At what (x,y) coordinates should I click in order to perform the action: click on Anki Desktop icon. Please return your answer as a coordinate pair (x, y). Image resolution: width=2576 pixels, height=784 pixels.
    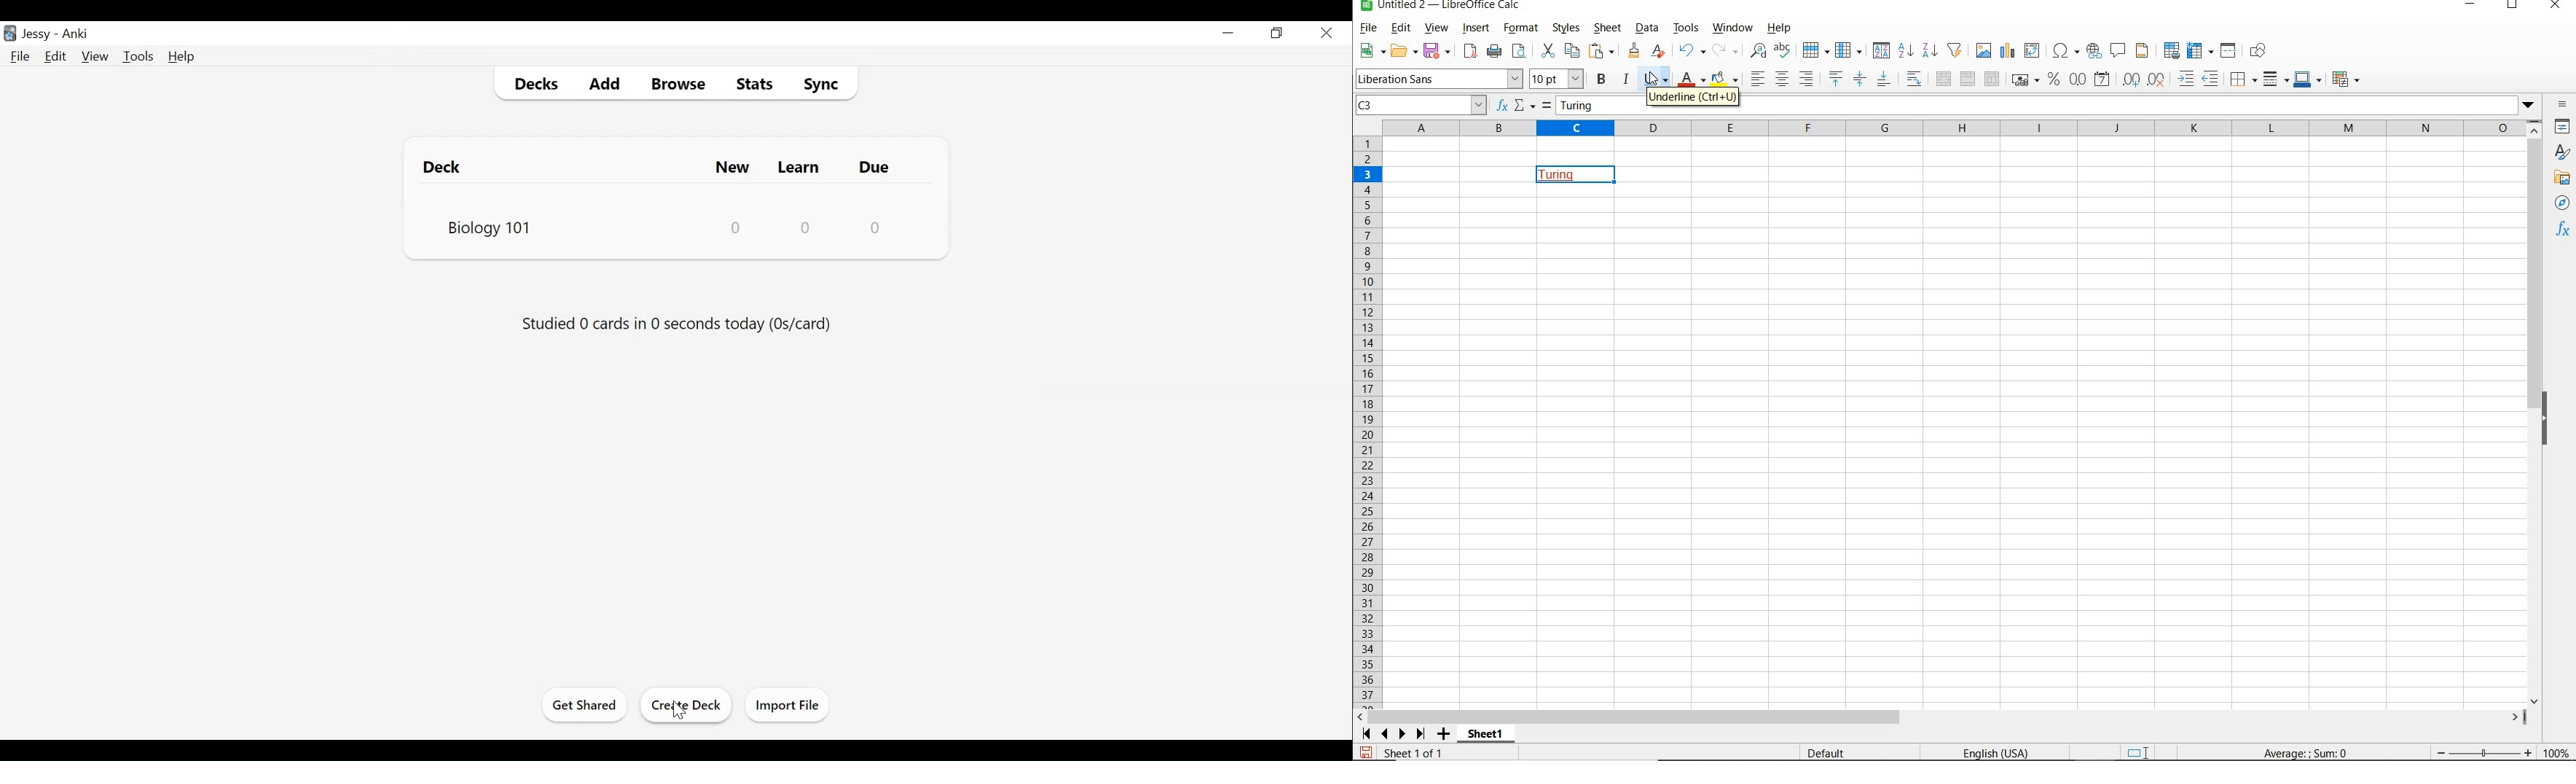
    Looking at the image, I should click on (11, 34).